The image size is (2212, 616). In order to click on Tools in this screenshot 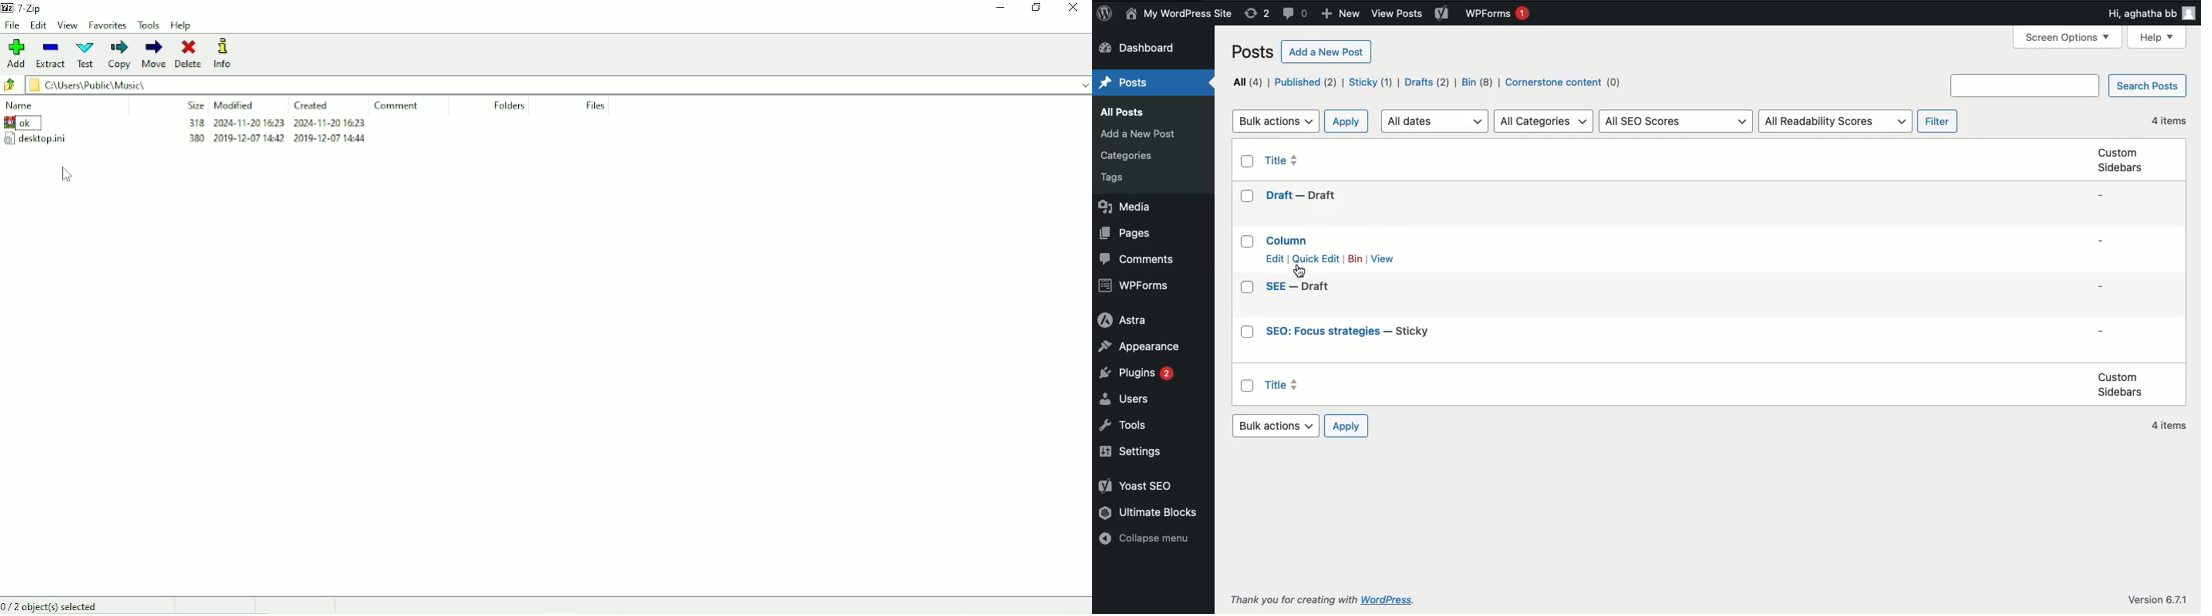, I will do `click(149, 26)`.